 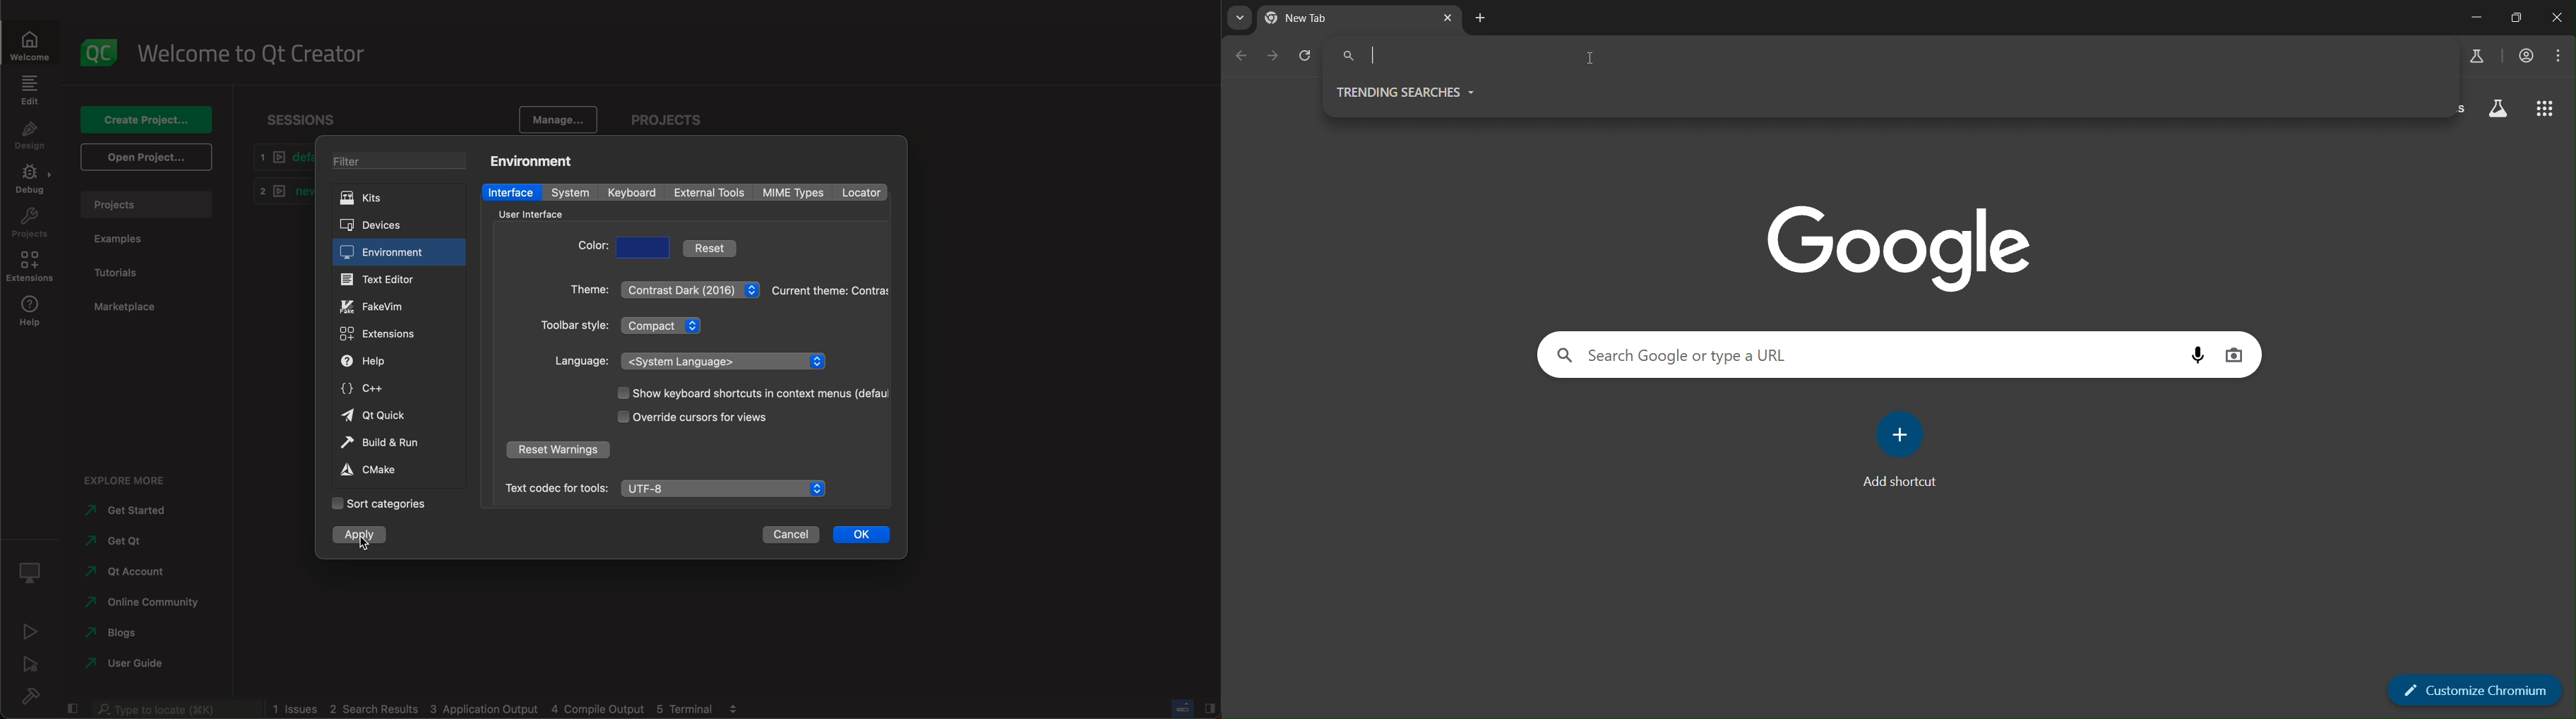 What do you see at coordinates (1866, 355) in the screenshot?
I see `search google or type a URL` at bounding box center [1866, 355].